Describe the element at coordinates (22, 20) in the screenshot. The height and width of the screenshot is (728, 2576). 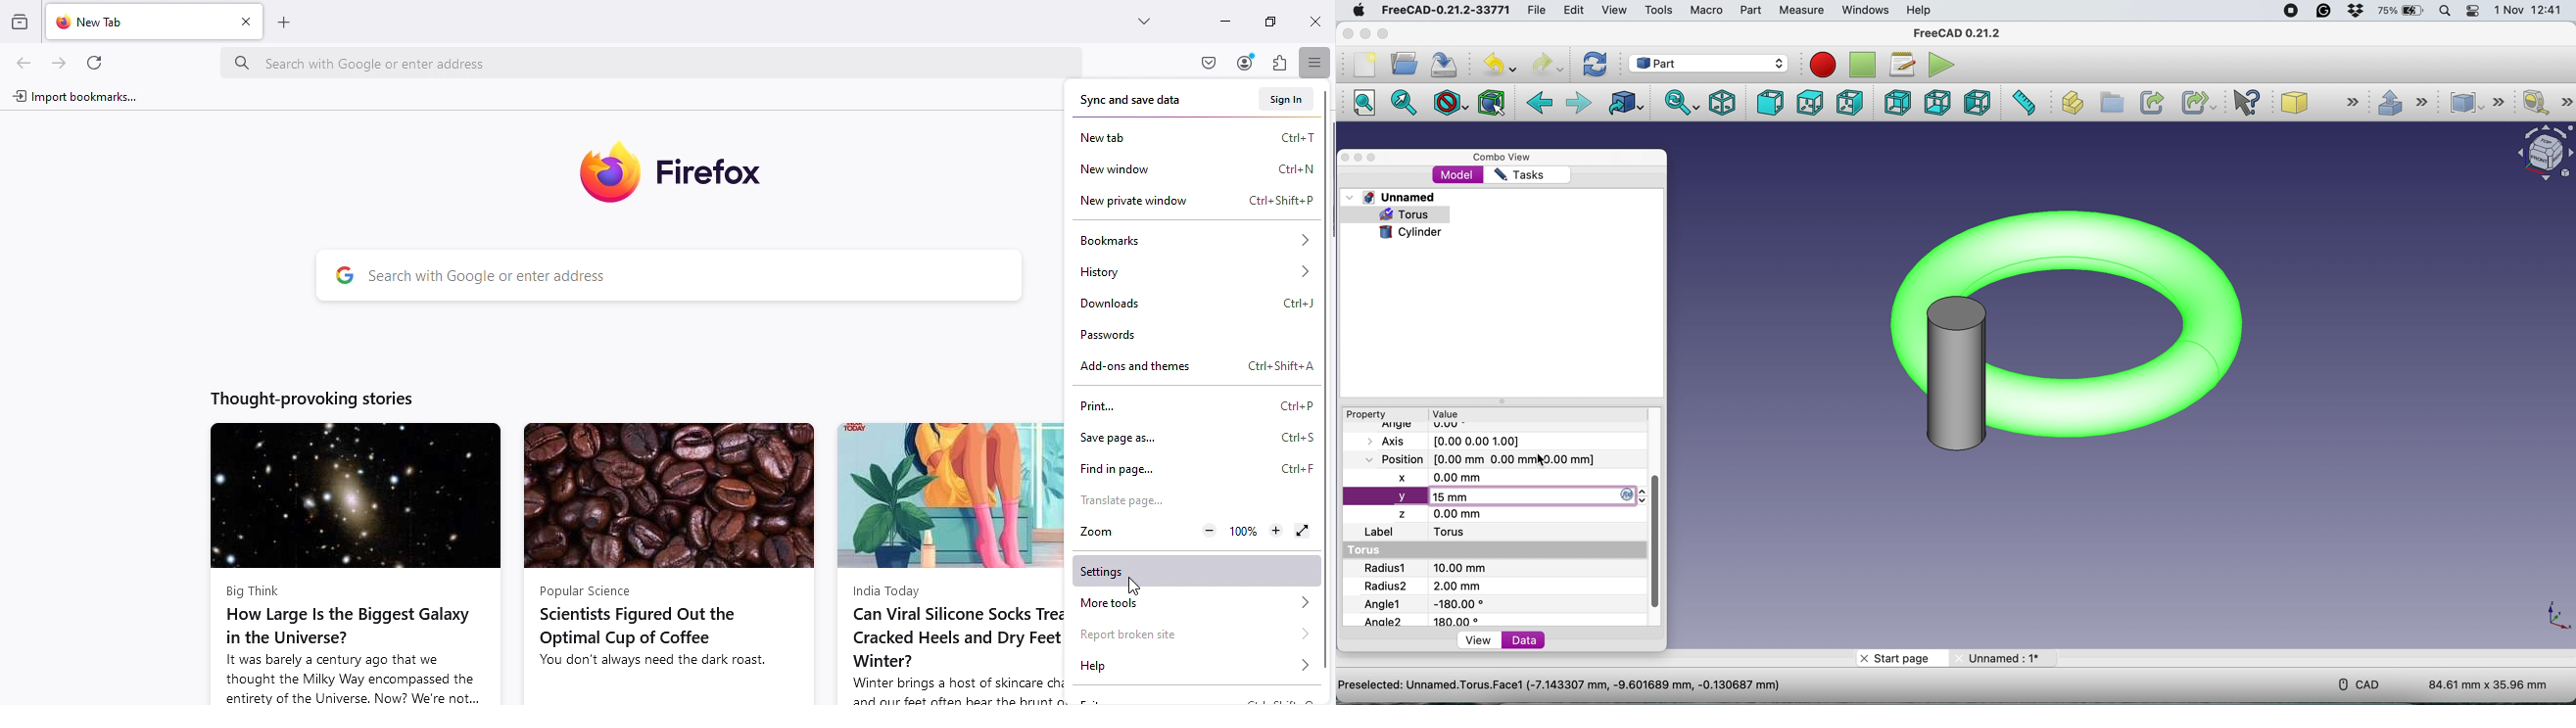
I see `View recent browsing across windows and devices` at that location.